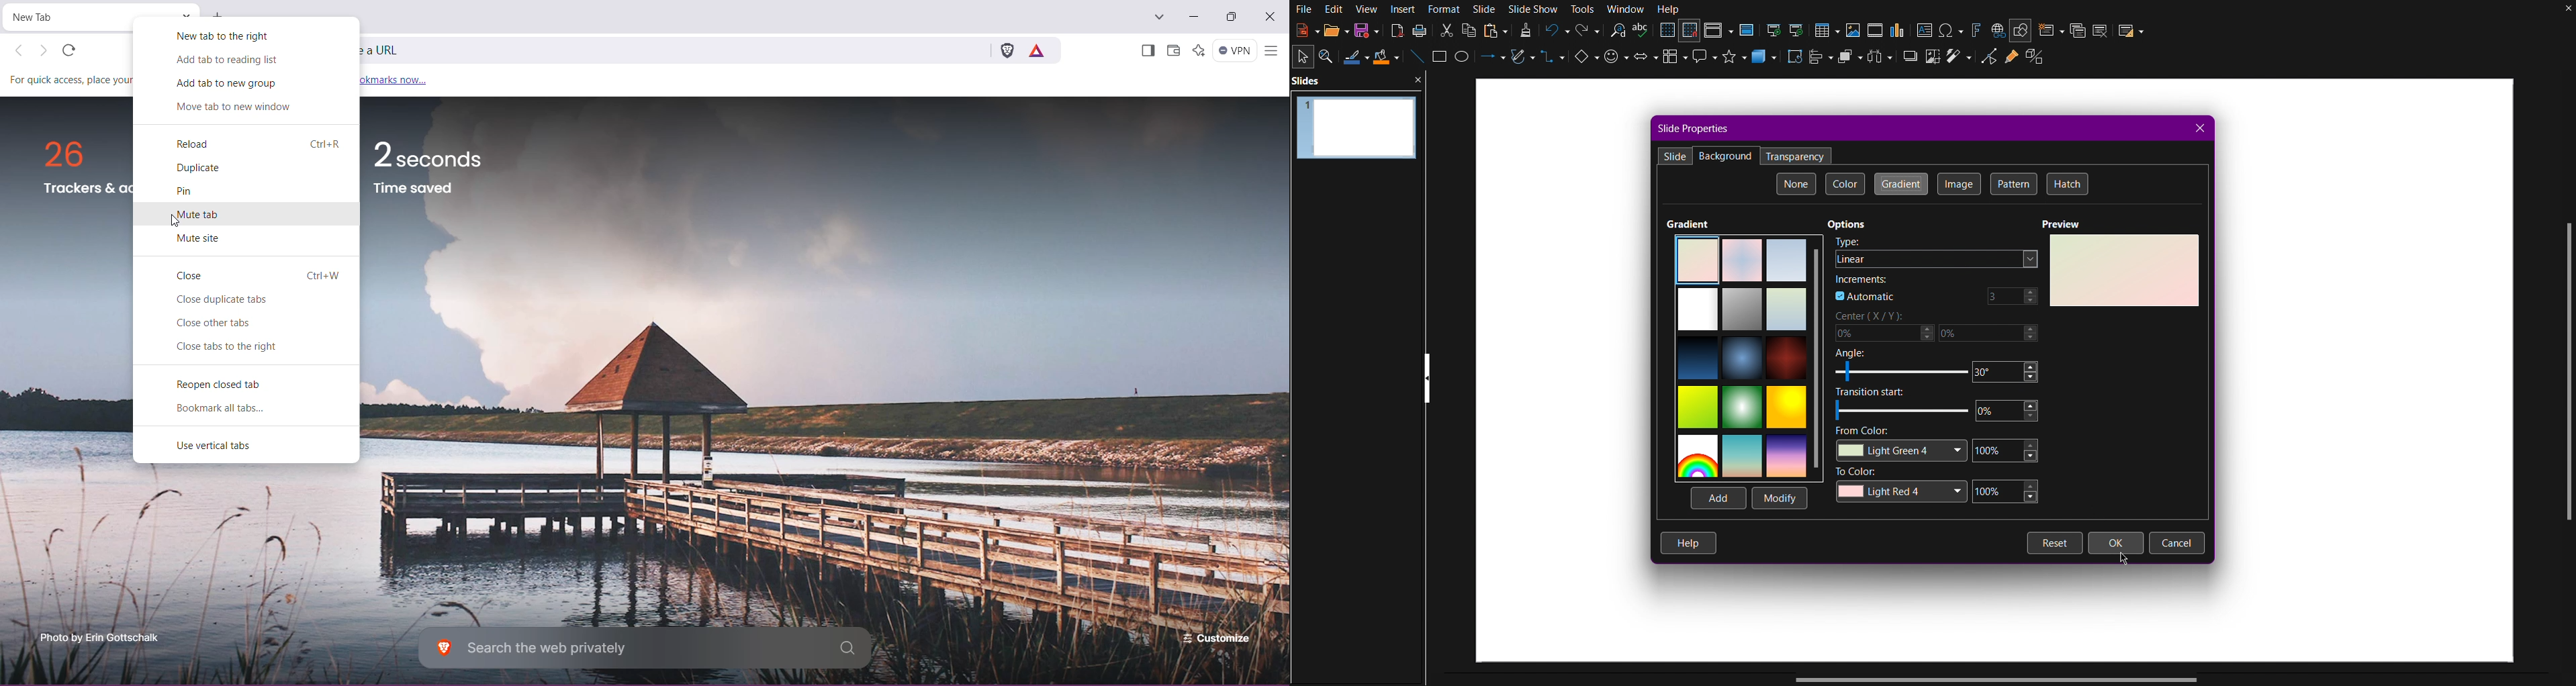  Describe the element at coordinates (1387, 58) in the screenshot. I see `Fill Color` at that location.